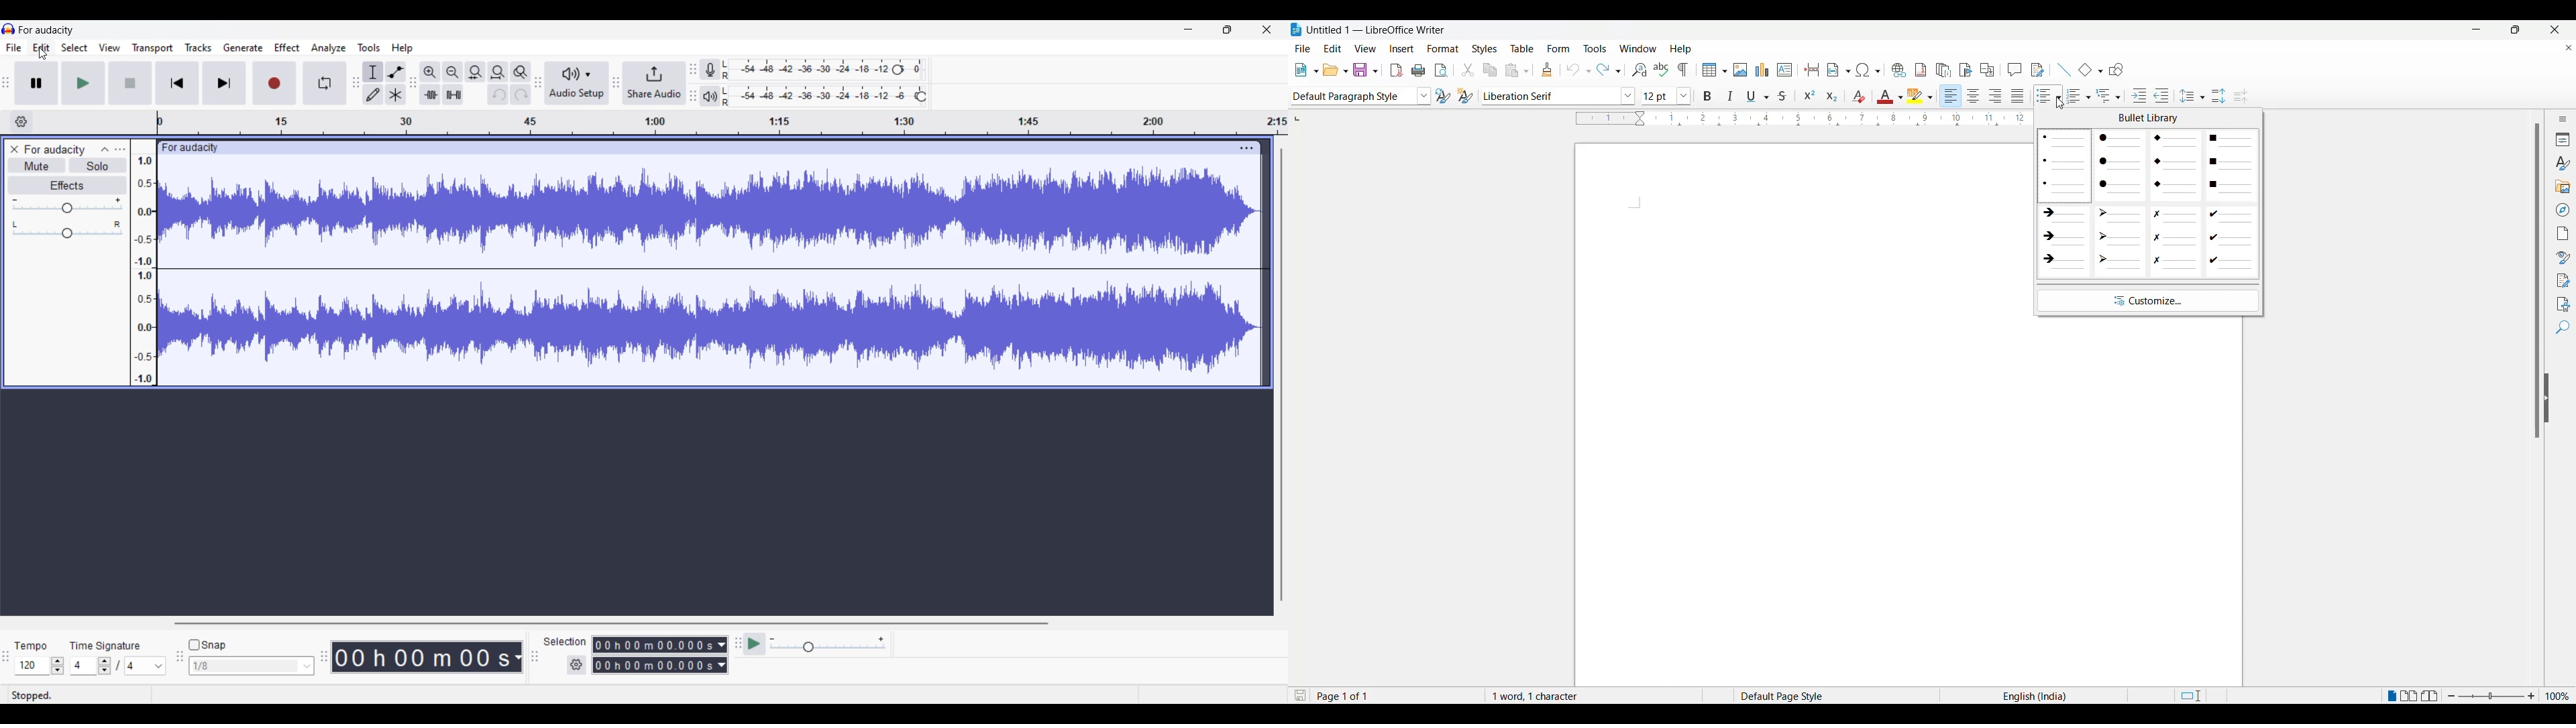 This screenshot has width=2576, height=728. I want to click on Pan to right, so click(117, 224).